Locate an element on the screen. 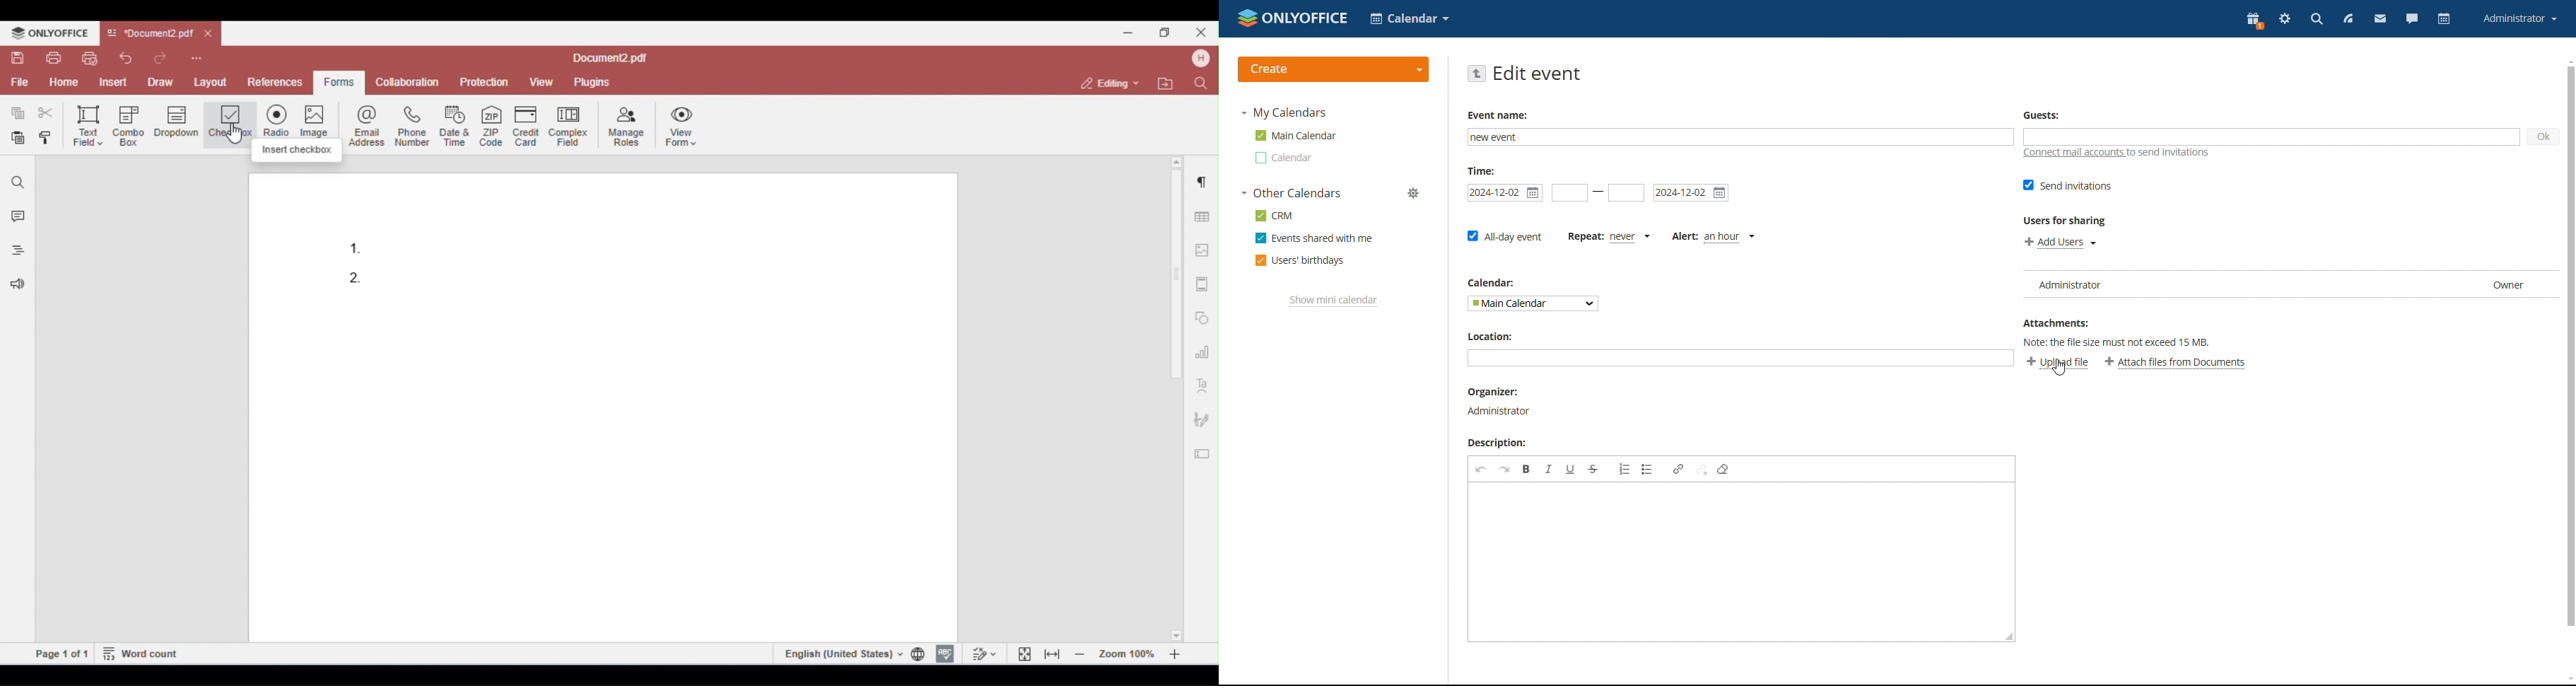  add guests is located at coordinates (2270, 136).